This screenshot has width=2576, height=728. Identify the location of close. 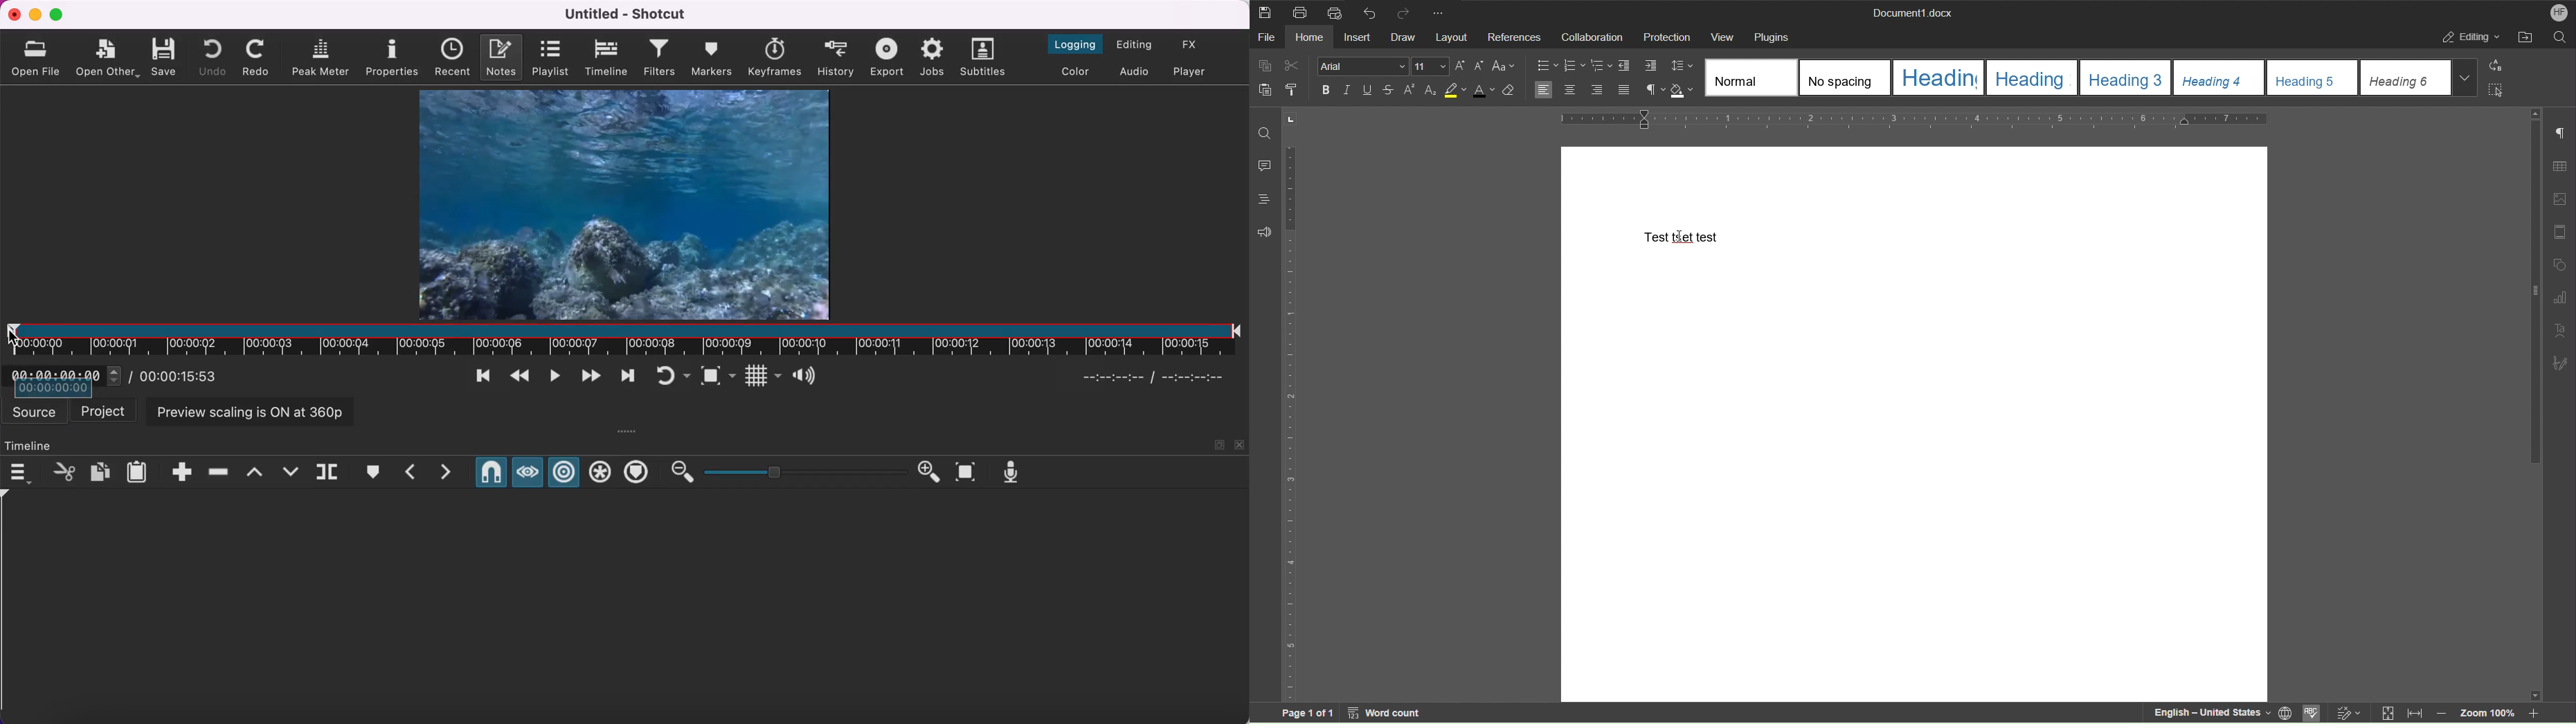
(12, 14).